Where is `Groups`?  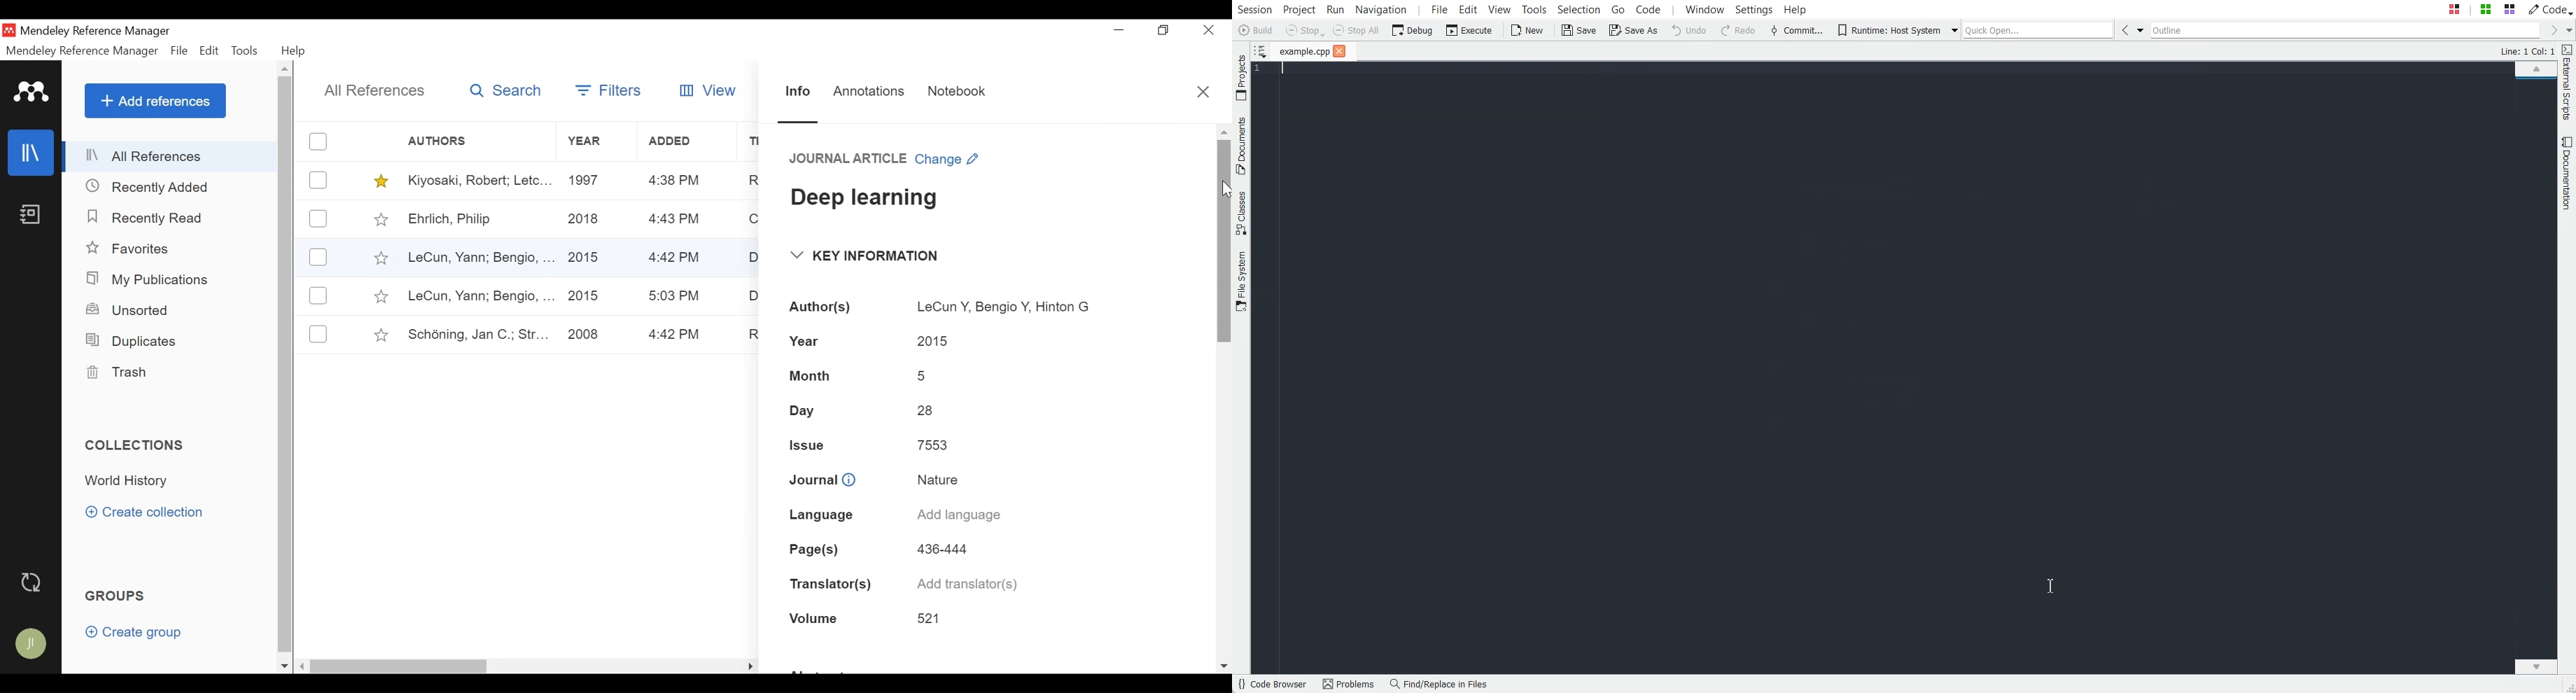
Groups is located at coordinates (118, 597).